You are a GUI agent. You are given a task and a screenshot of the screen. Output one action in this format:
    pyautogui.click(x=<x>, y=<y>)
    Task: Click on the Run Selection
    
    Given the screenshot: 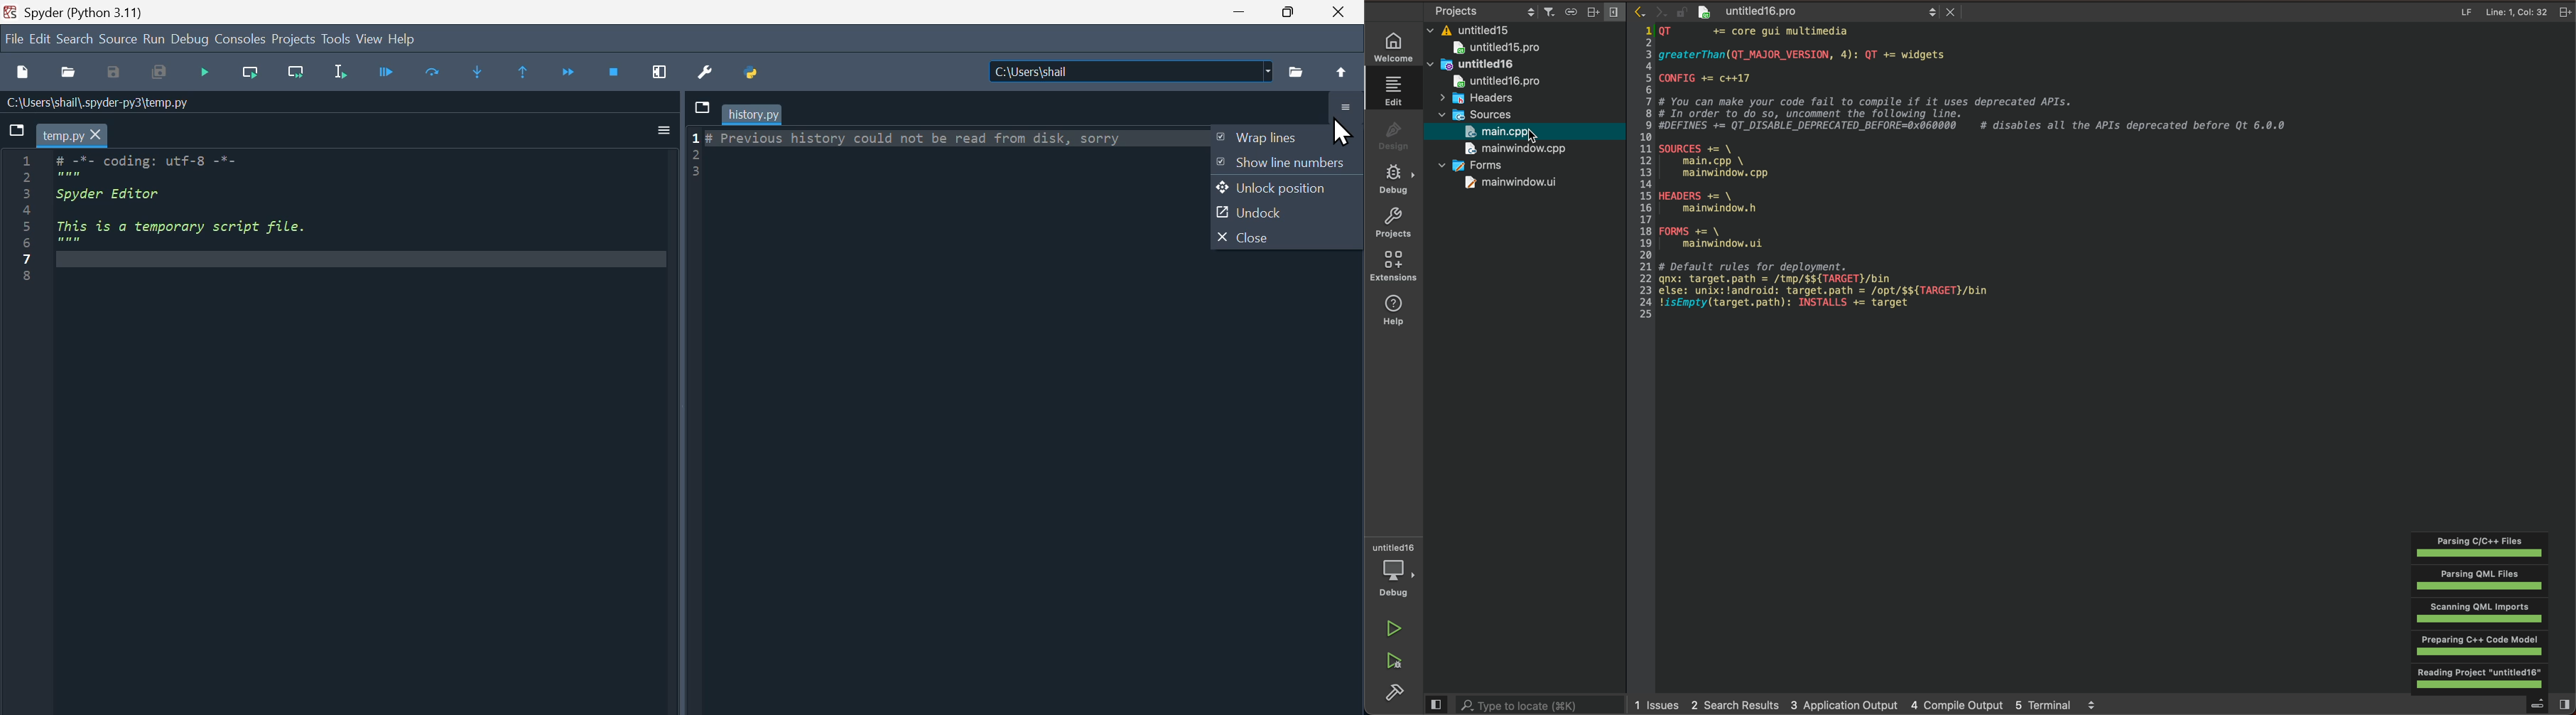 What is the action you would take?
    pyautogui.click(x=347, y=72)
    